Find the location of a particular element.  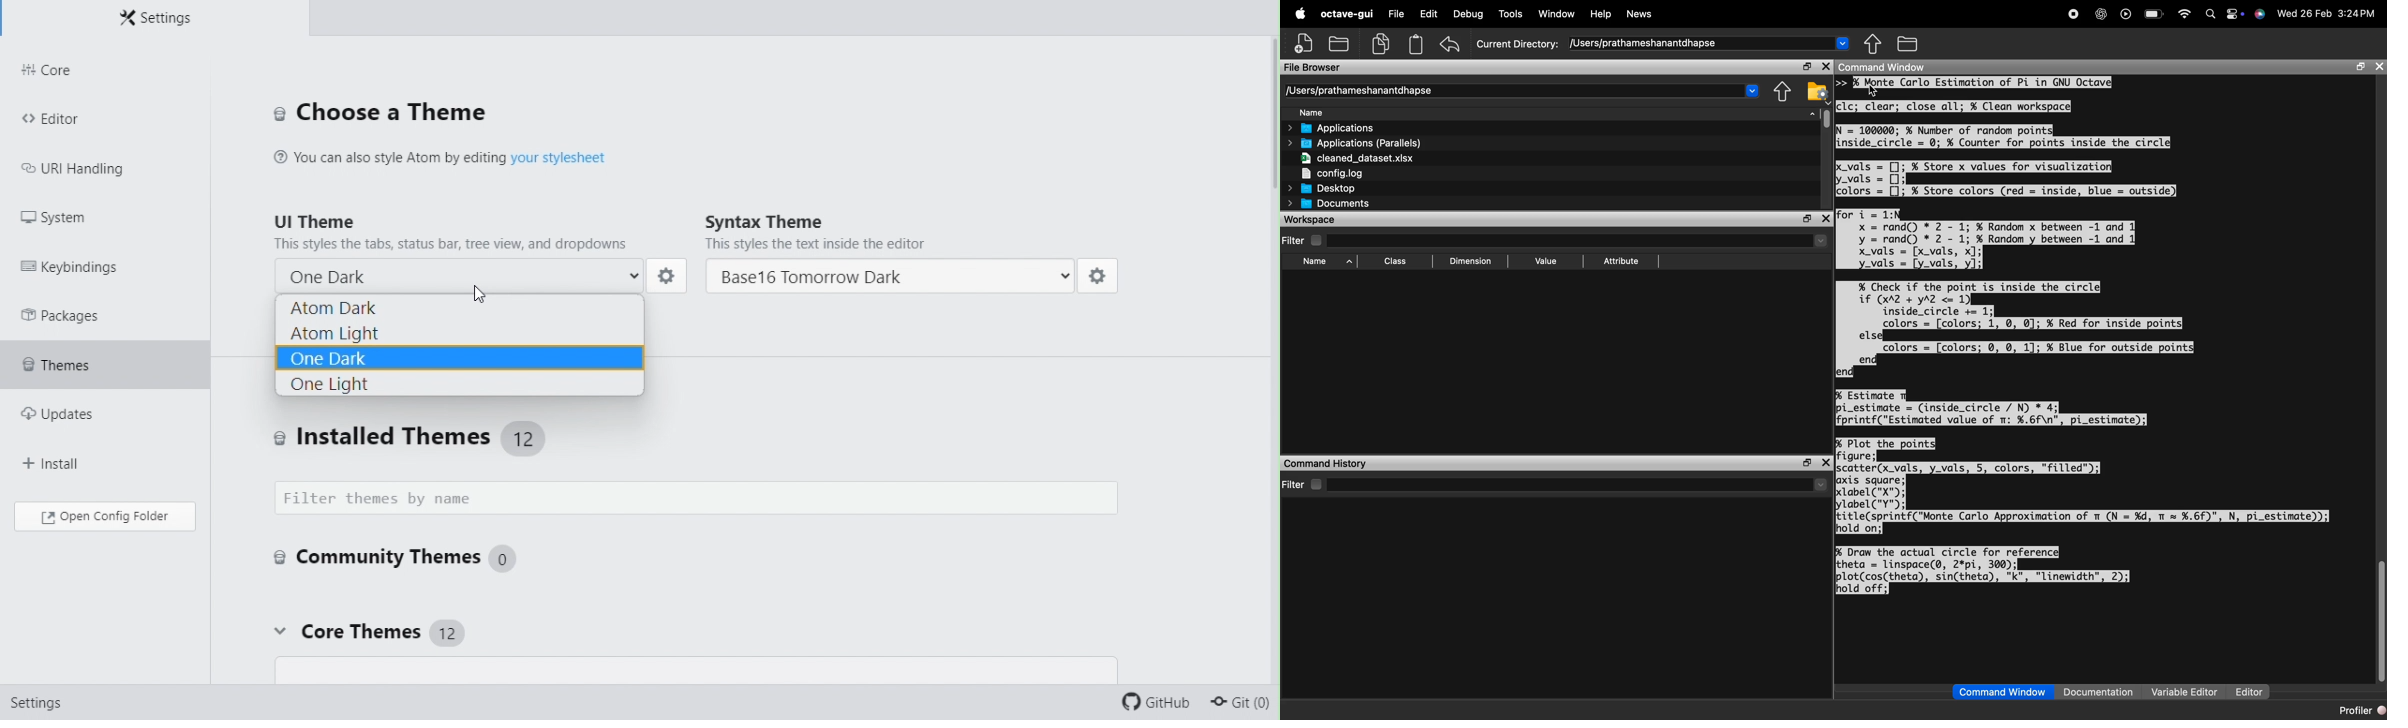

Users/prathameshanantdhapse is located at coordinates (1524, 90).